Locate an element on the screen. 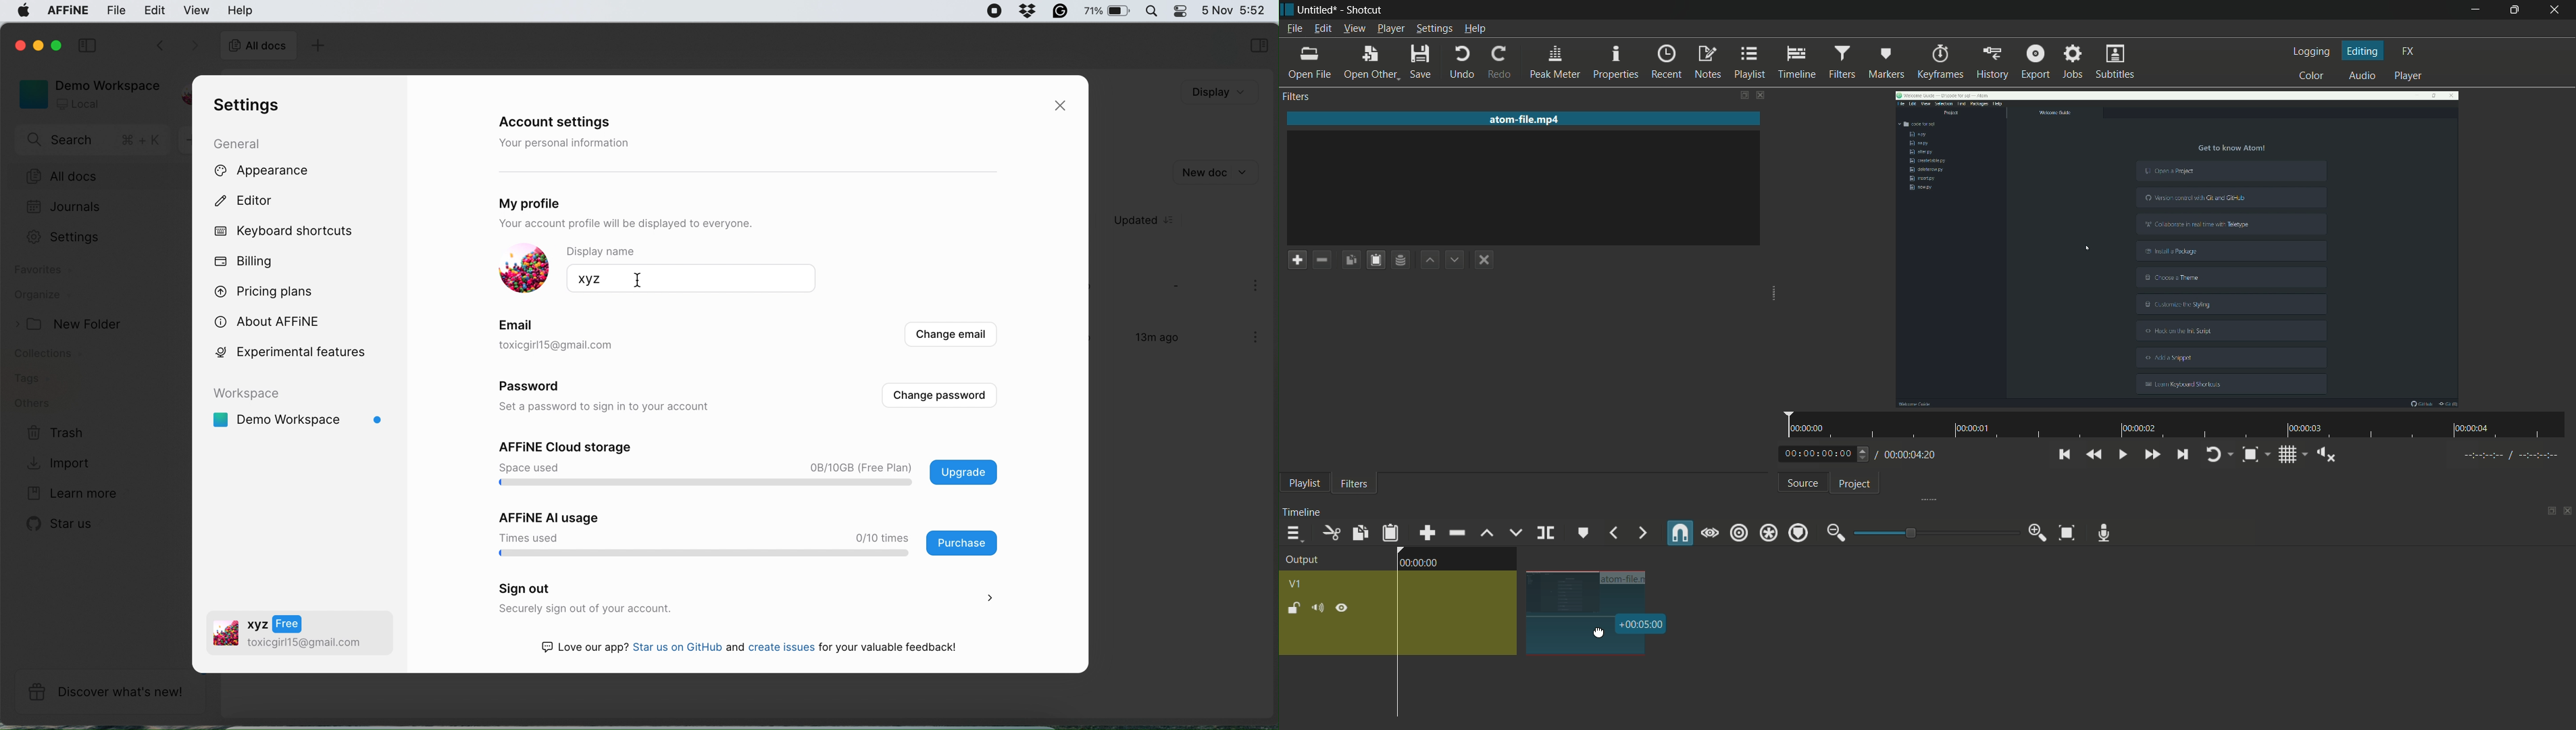 The height and width of the screenshot is (756, 2576). discover what's new is located at coordinates (110, 692).